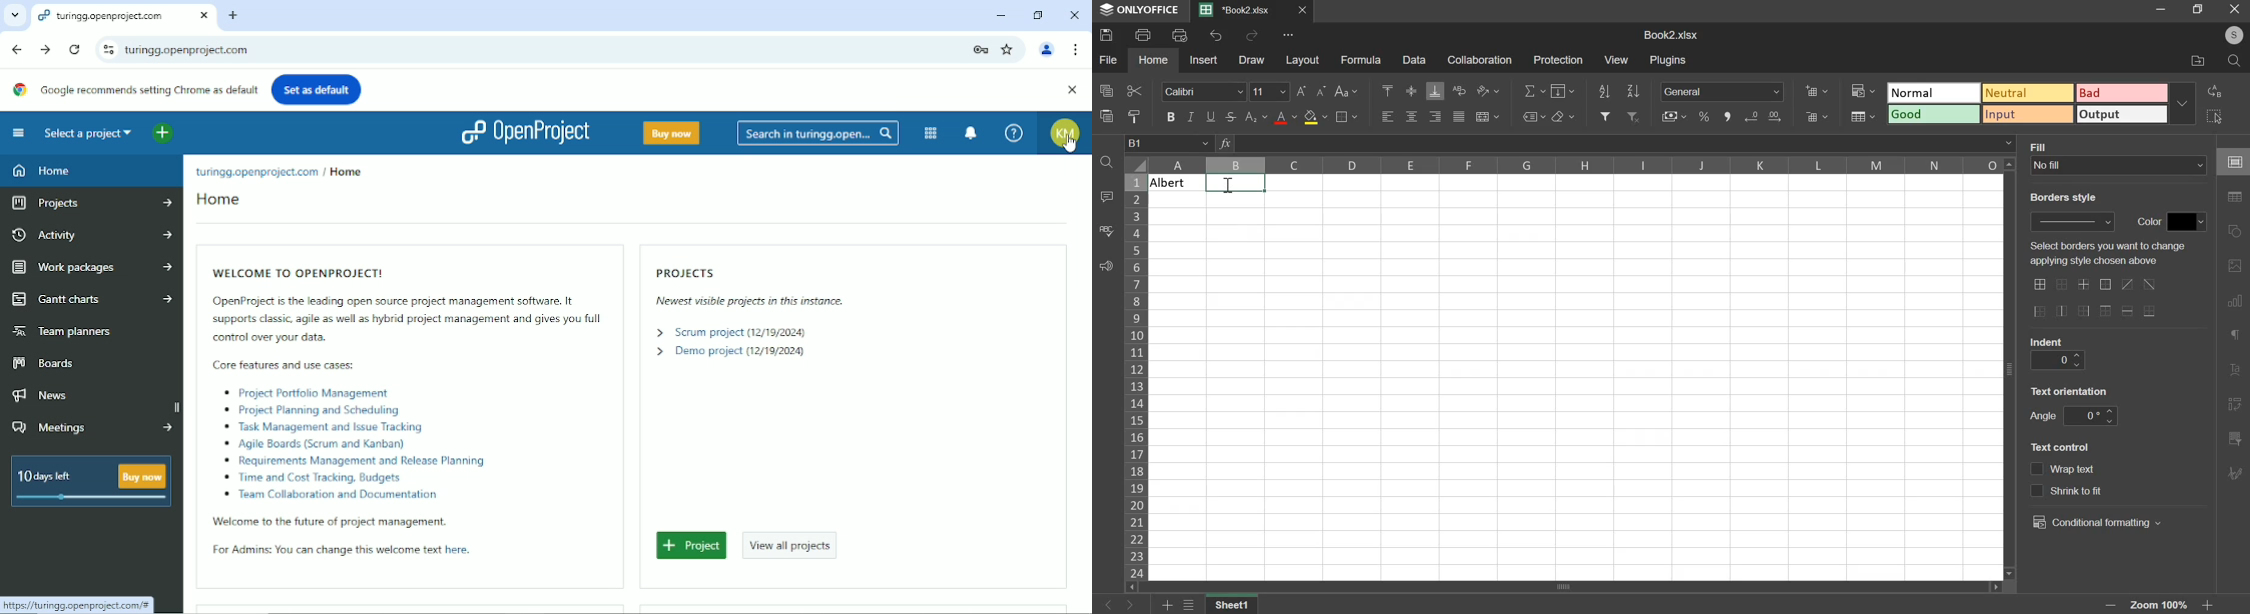 The height and width of the screenshot is (616, 2268). What do you see at coordinates (44, 170) in the screenshot?
I see `Home` at bounding box center [44, 170].